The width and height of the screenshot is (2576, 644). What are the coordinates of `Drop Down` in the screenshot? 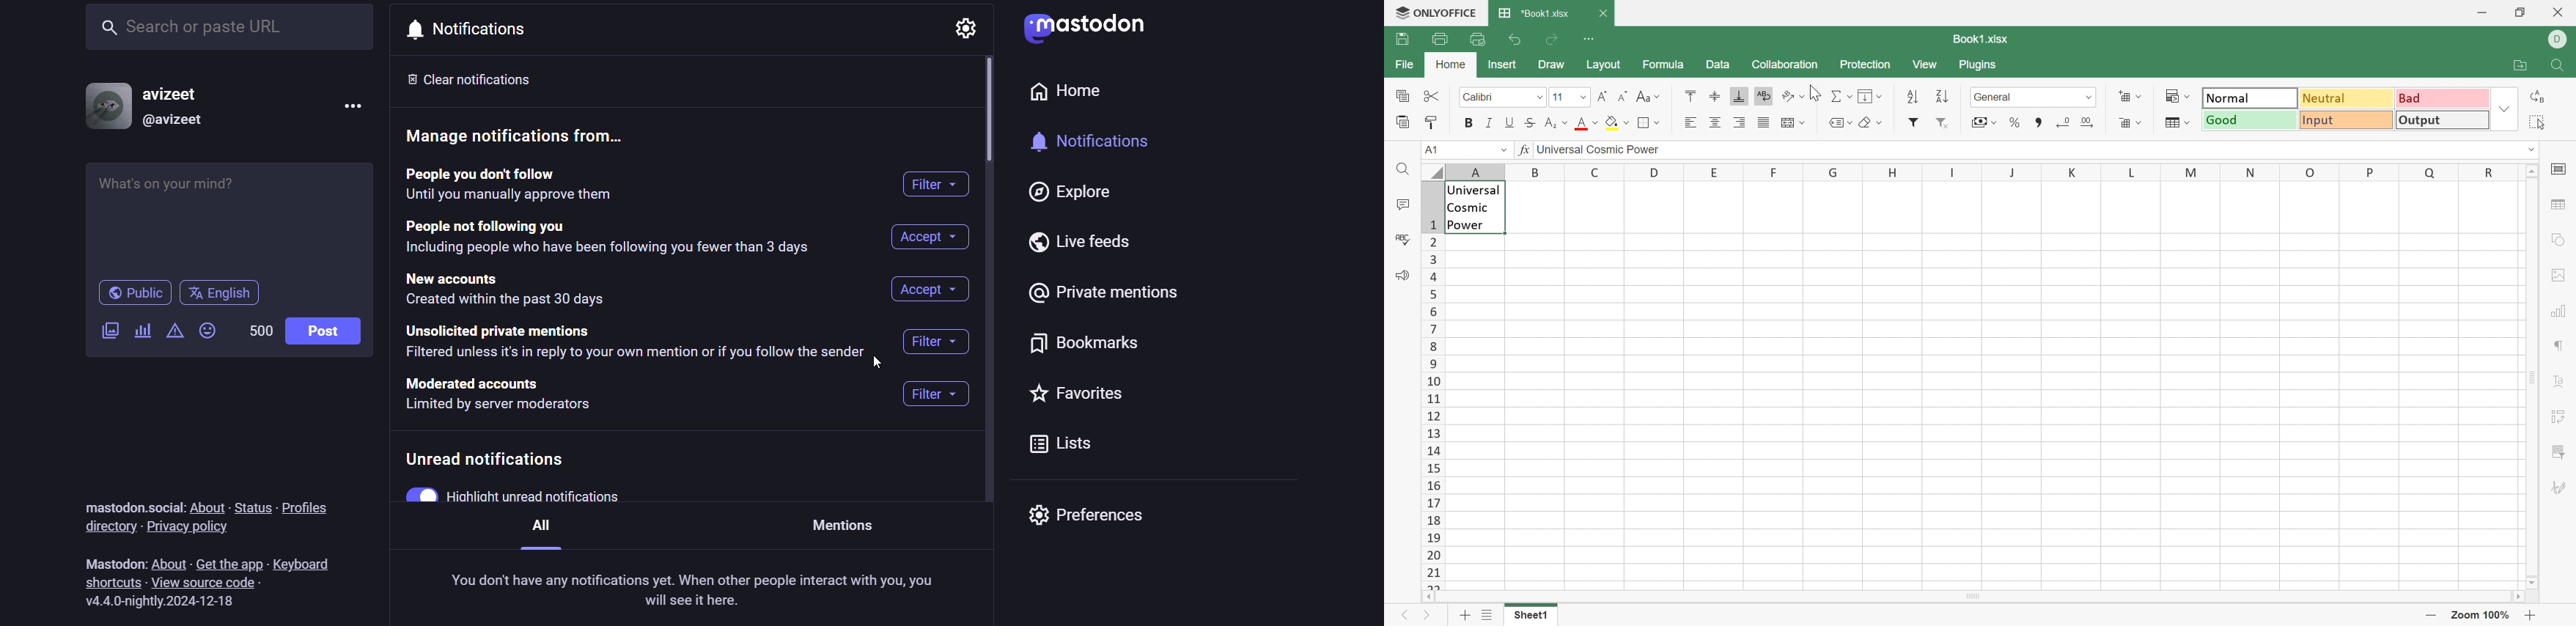 It's located at (2504, 109).